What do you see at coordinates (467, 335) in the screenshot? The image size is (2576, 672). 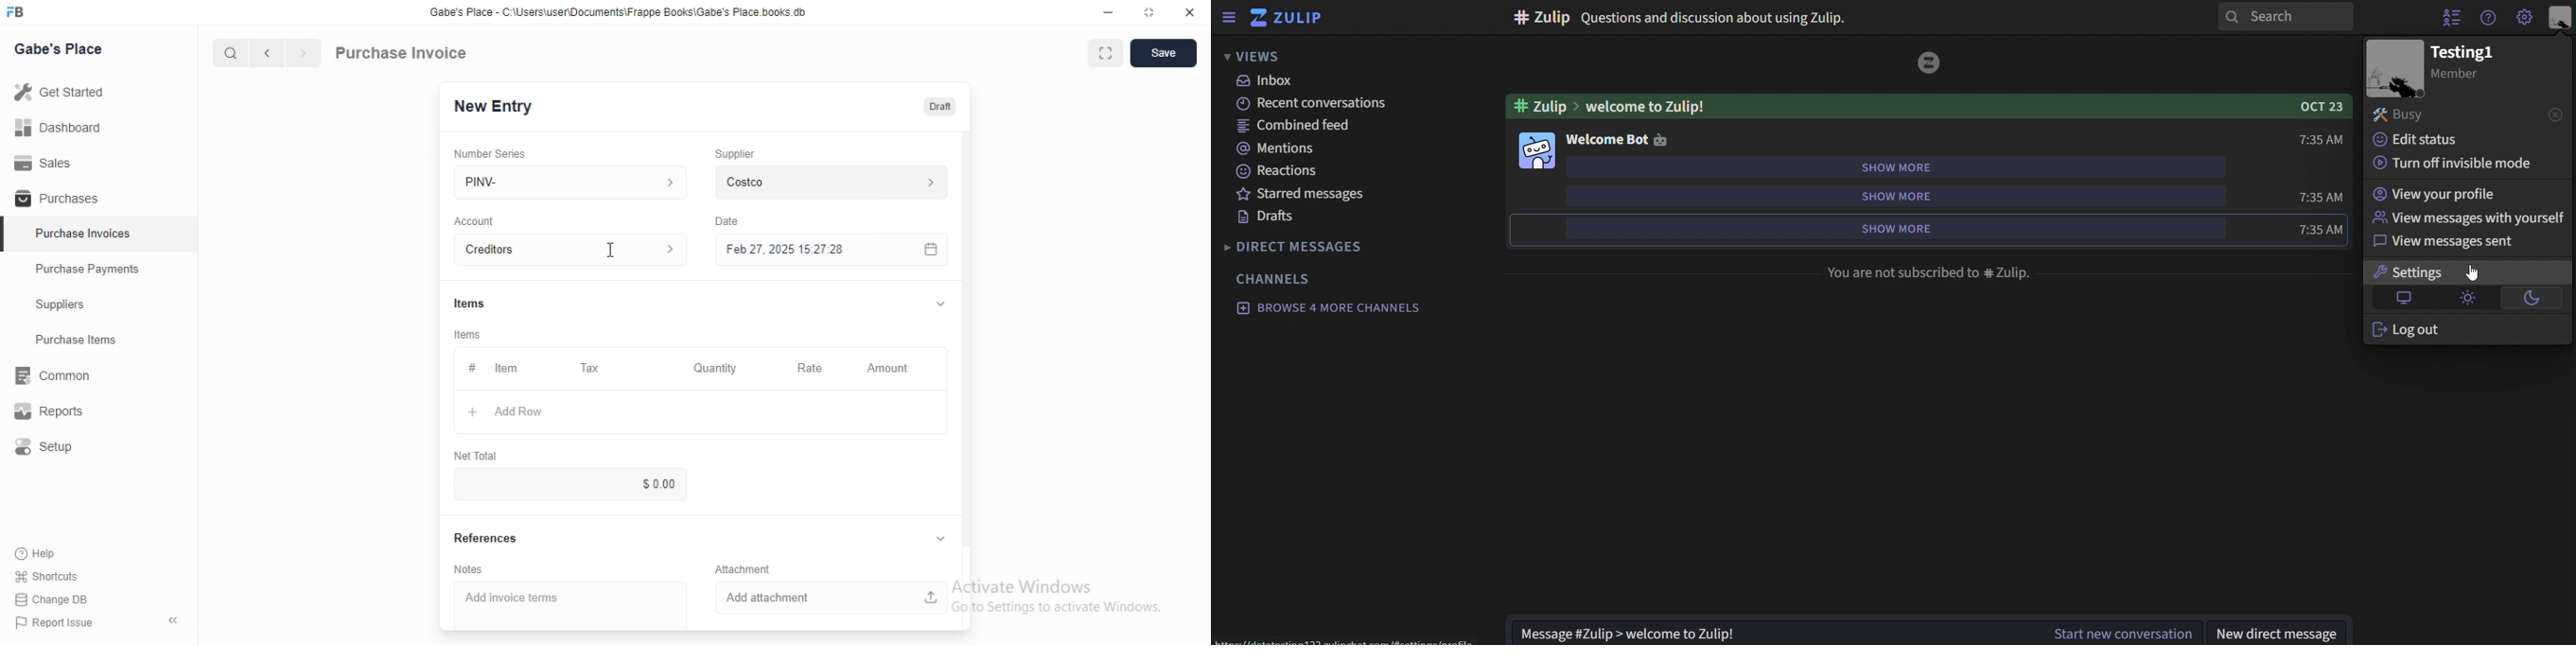 I see `Items` at bounding box center [467, 335].